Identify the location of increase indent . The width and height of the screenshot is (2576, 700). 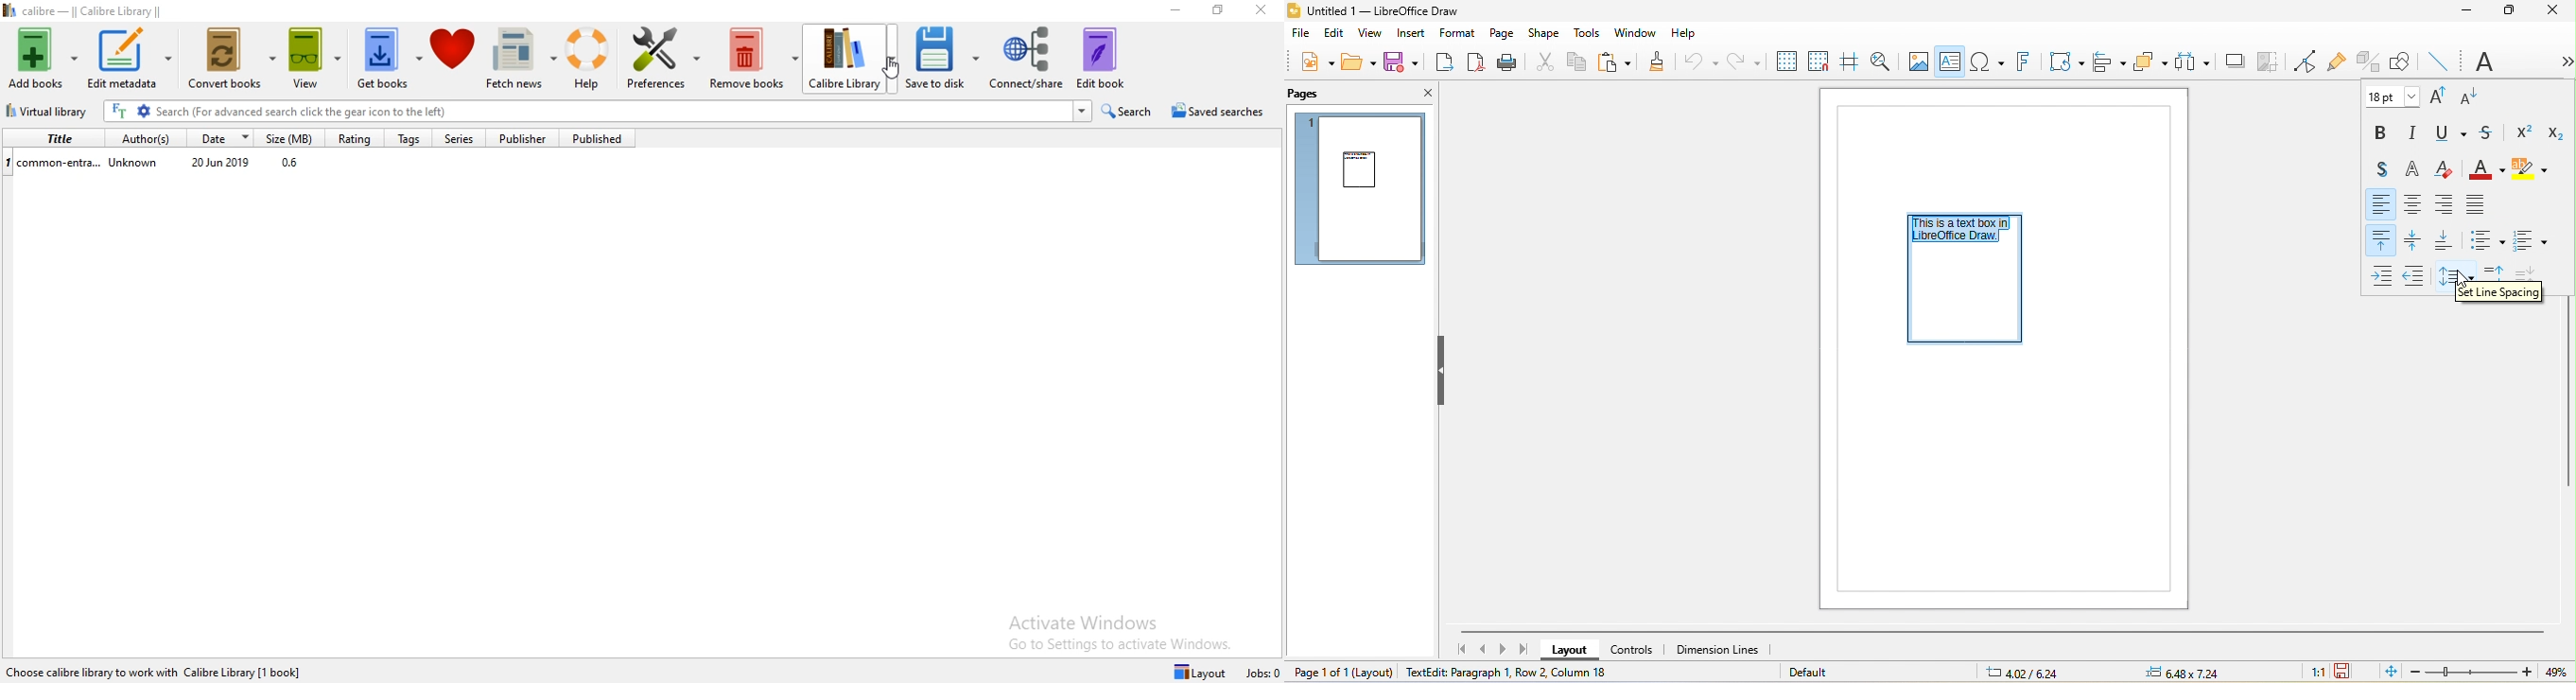
(2383, 273).